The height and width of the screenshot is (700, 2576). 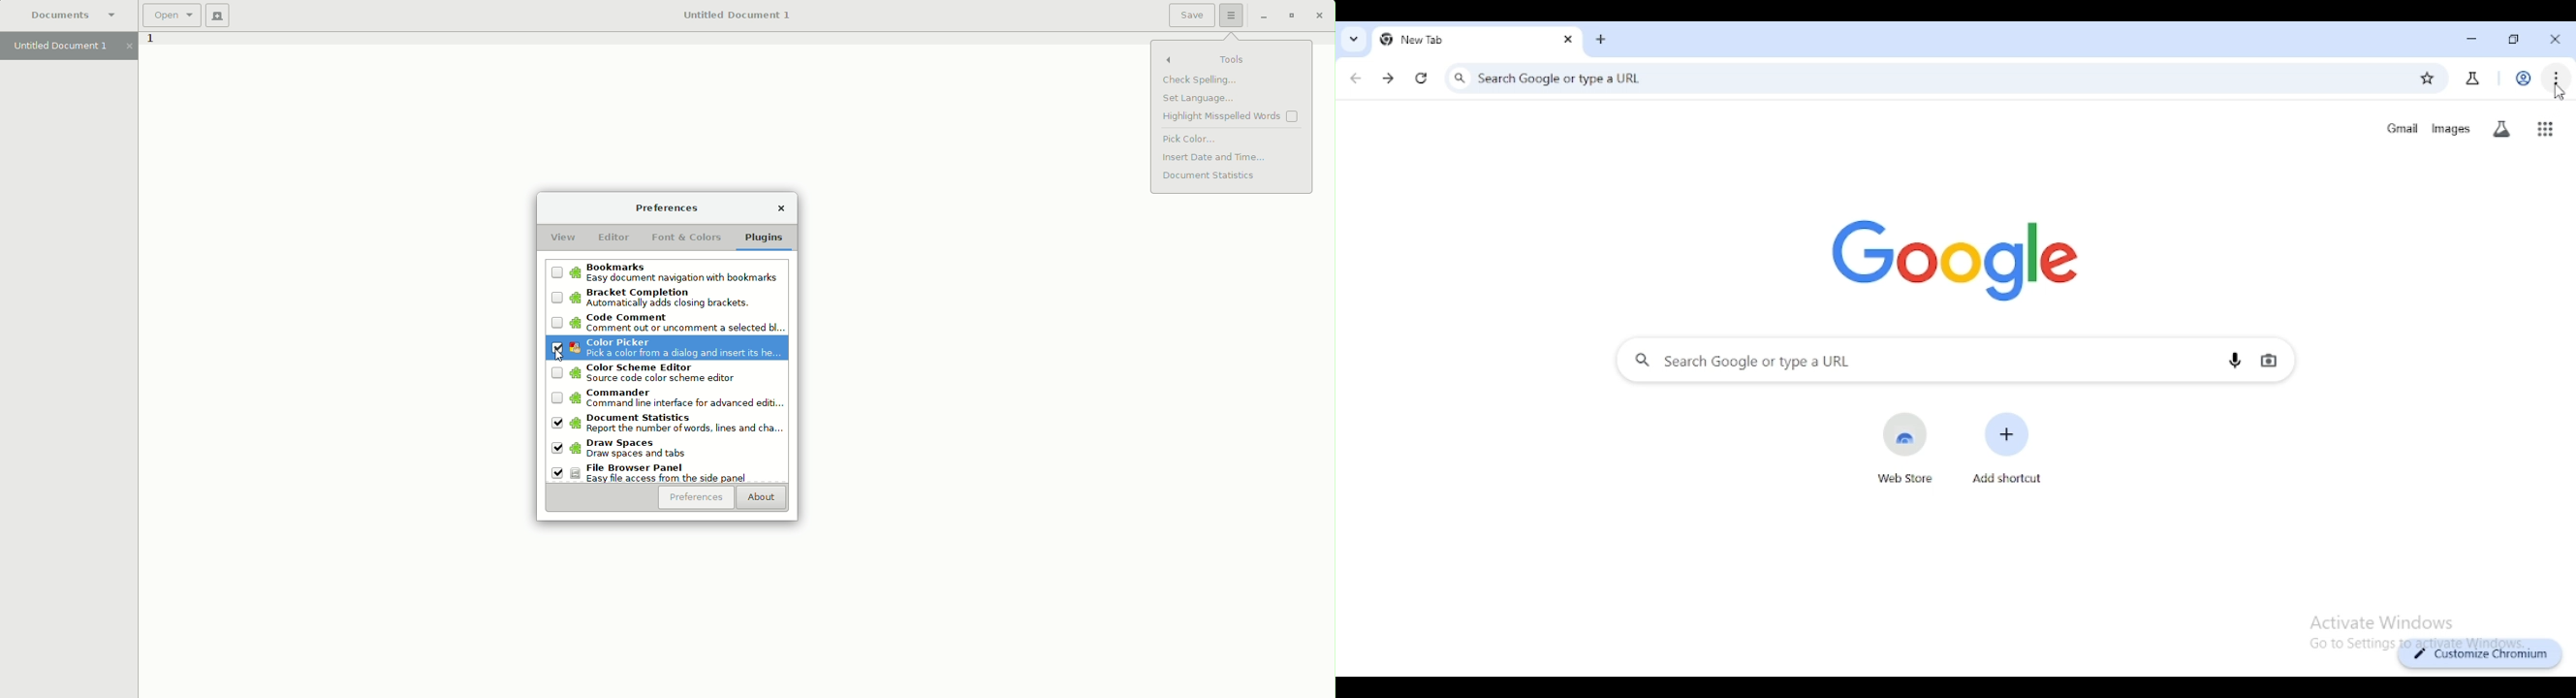 What do you see at coordinates (2555, 77) in the screenshot?
I see `customize and control chromium` at bounding box center [2555, 77].